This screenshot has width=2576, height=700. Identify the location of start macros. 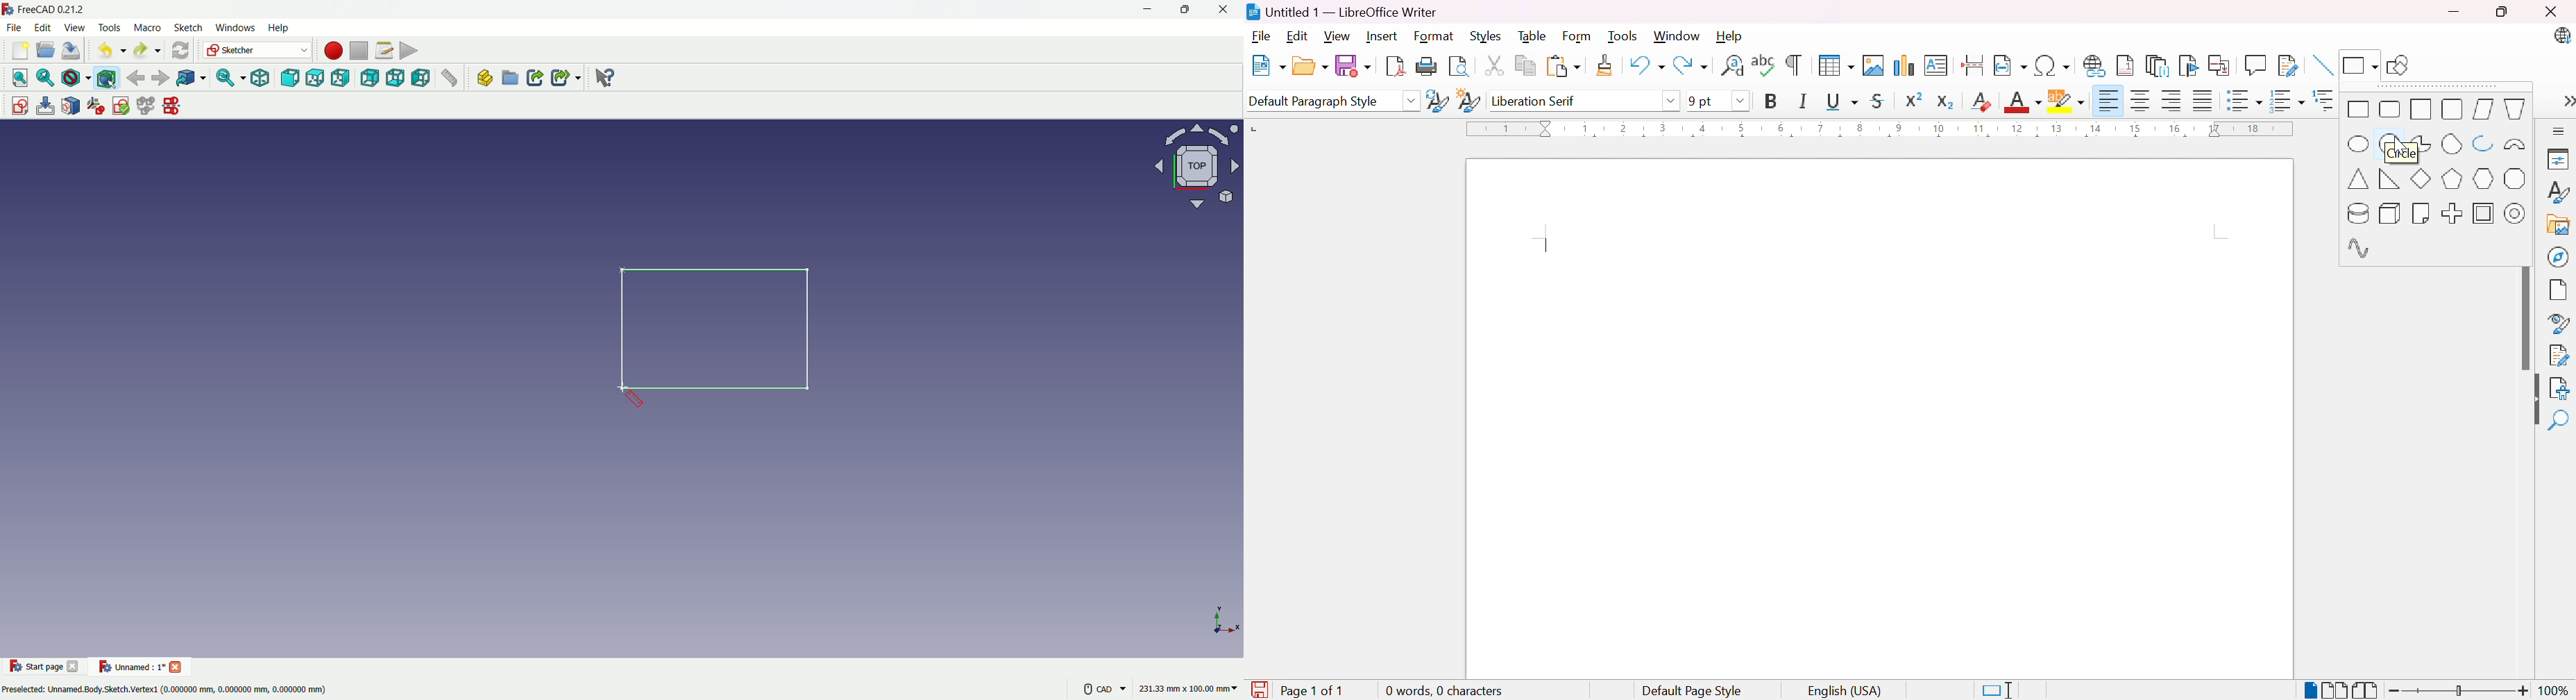
(331, 50).